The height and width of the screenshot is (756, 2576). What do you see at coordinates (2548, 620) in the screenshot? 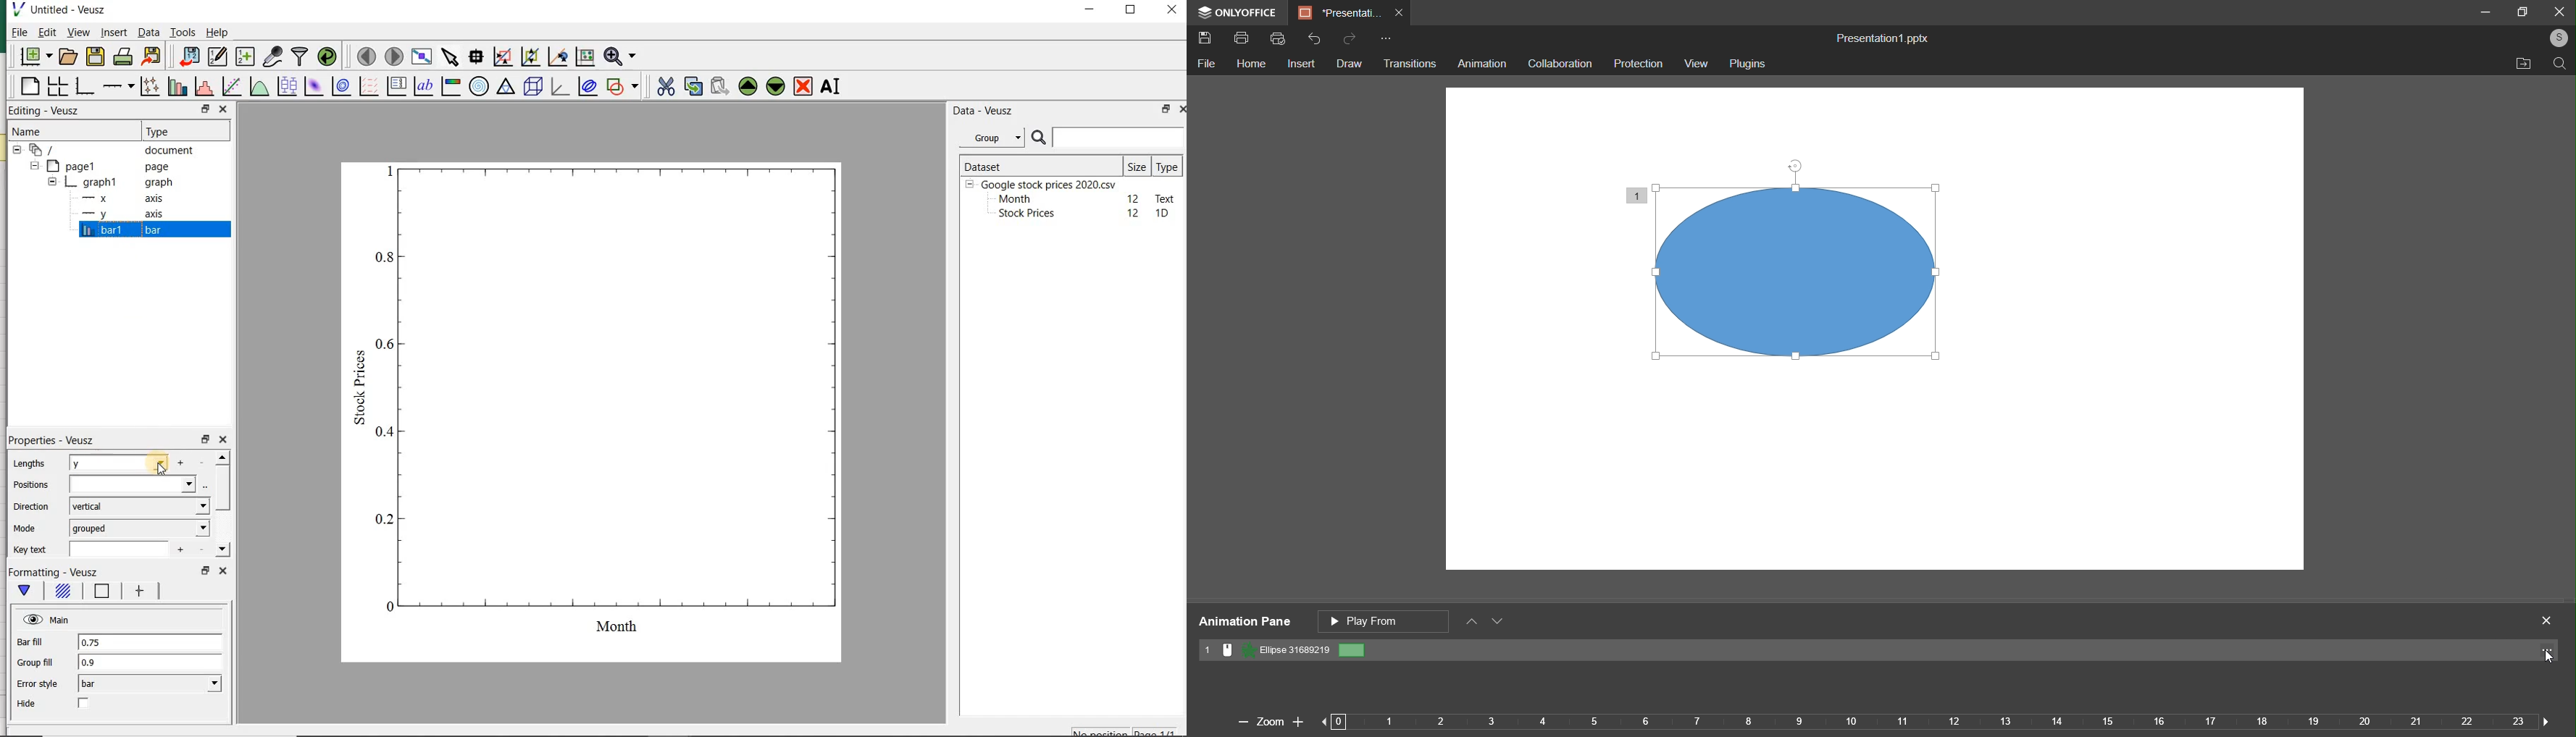
I see `close panel` at bounding box center [2548, 620].